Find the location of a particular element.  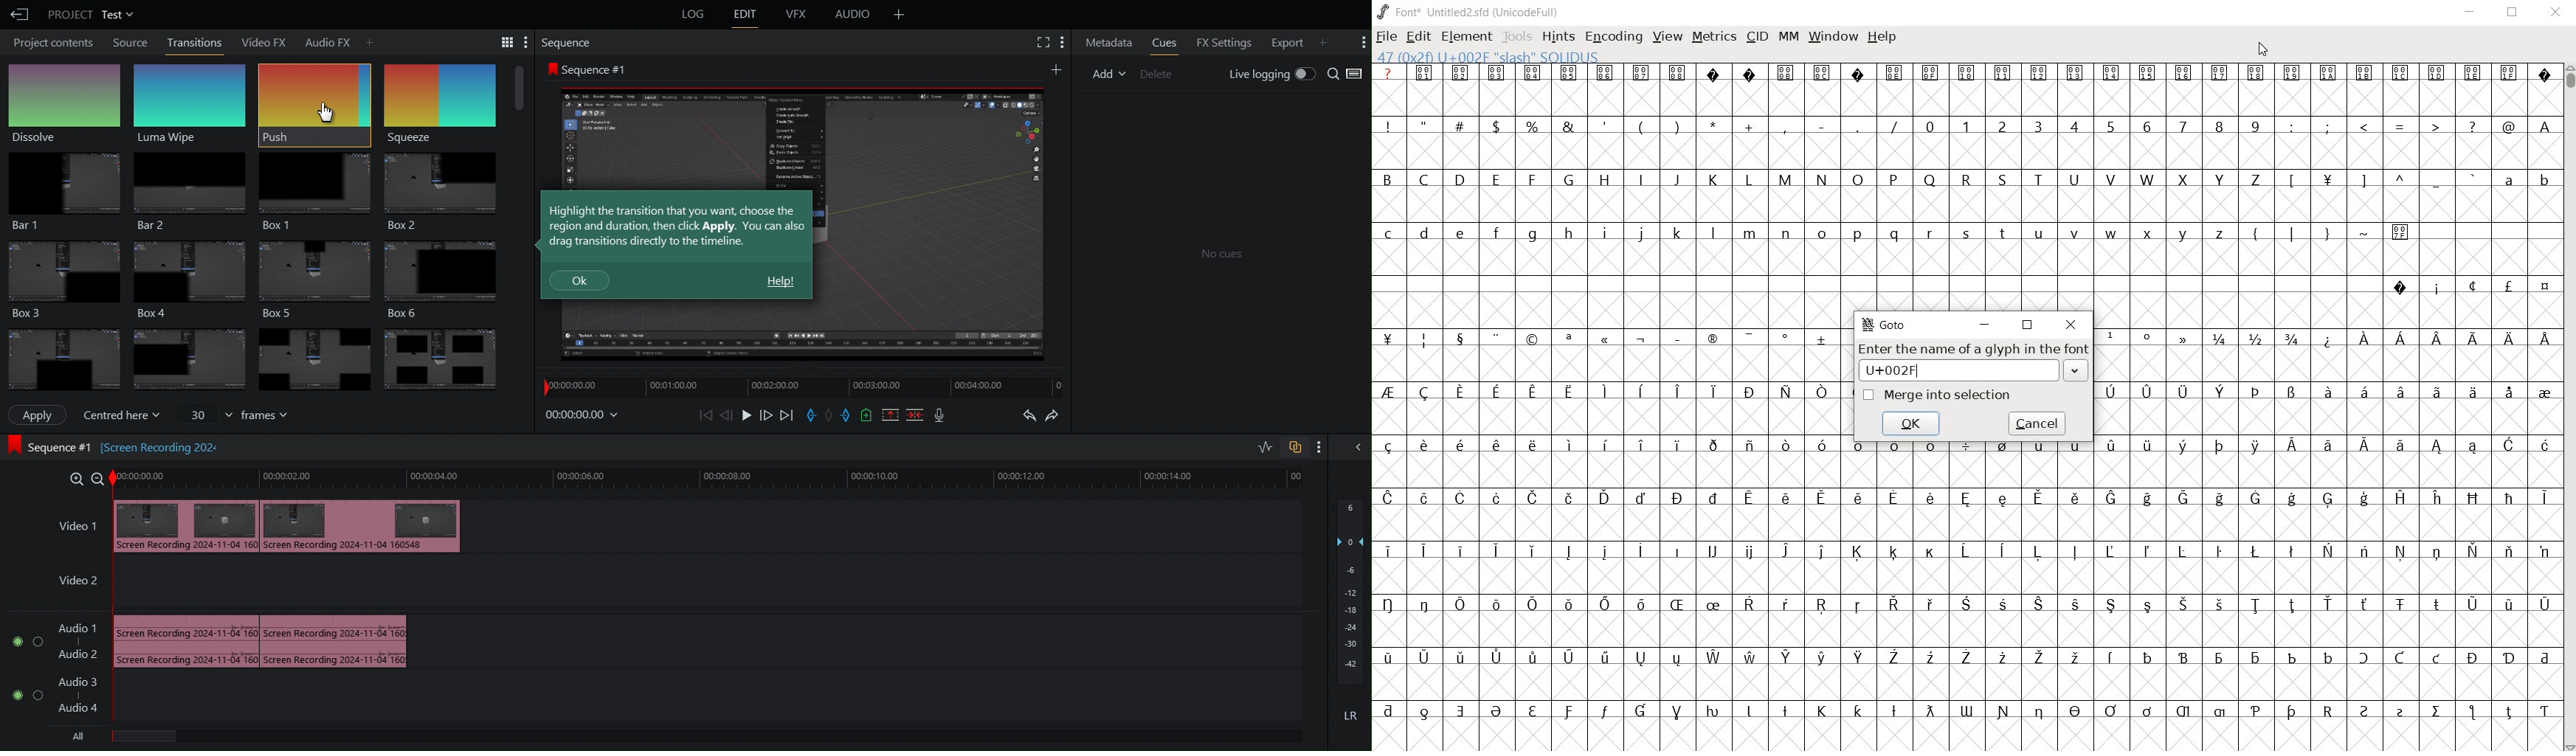

Sequence #1 is located at coordinates (588, 69).